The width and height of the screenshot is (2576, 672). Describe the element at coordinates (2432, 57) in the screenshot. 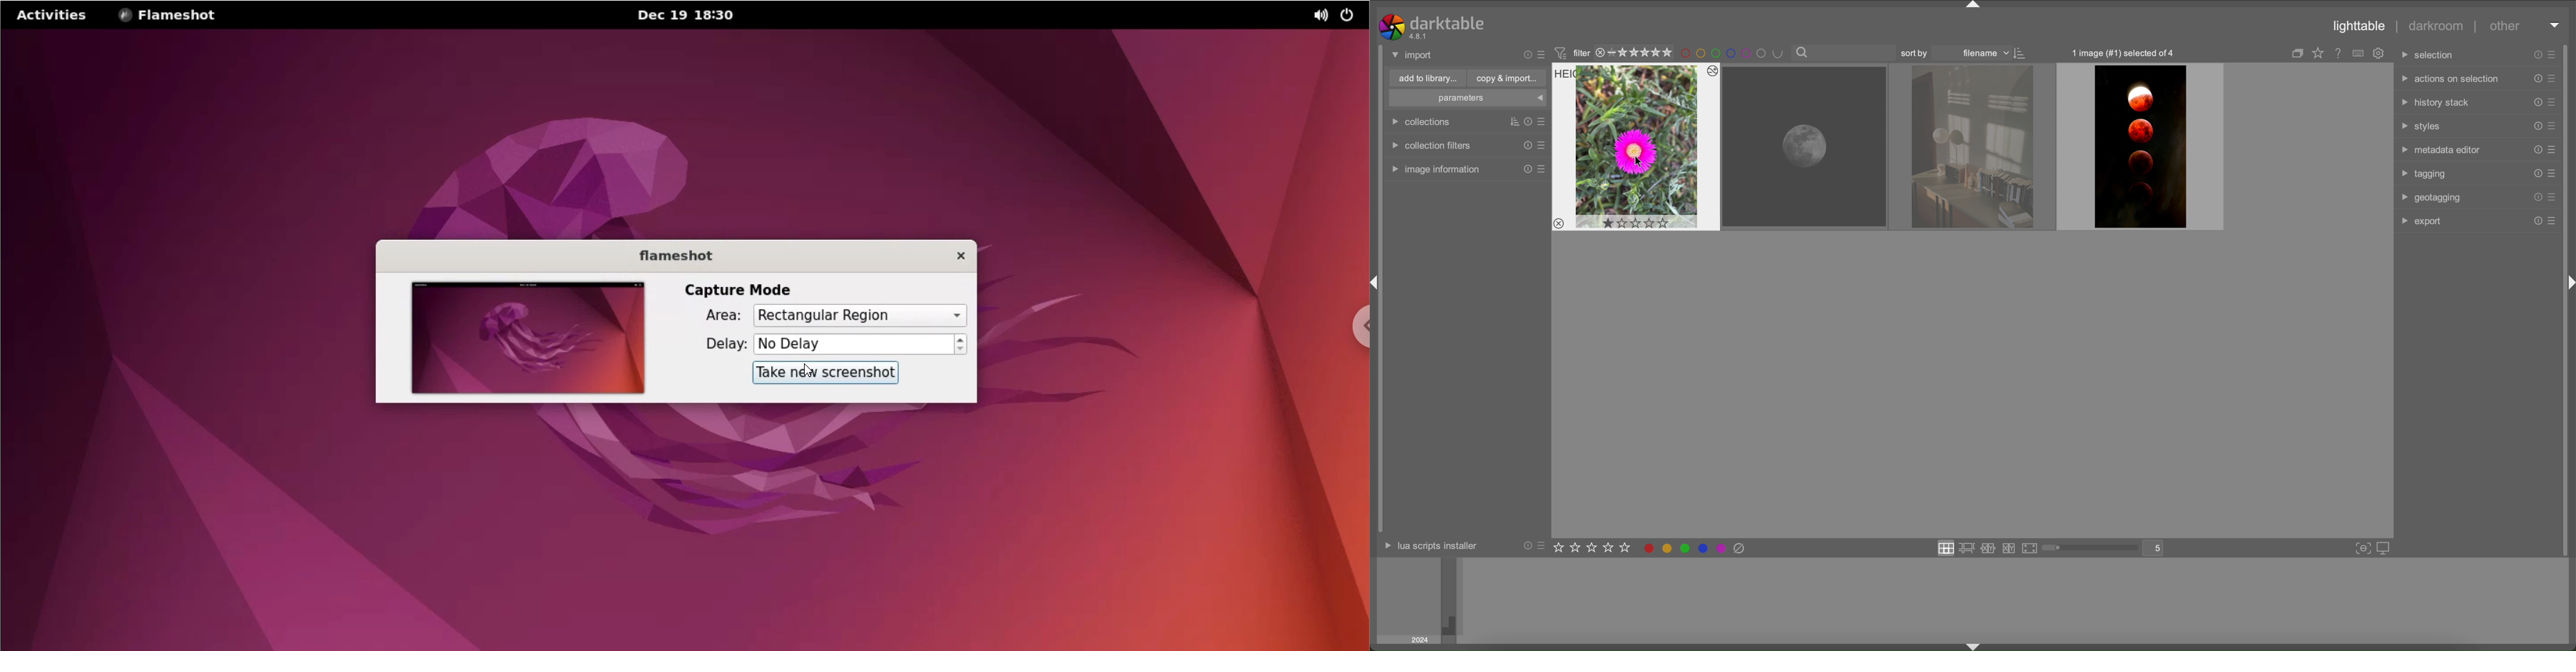

I see `selection tab` at that location.